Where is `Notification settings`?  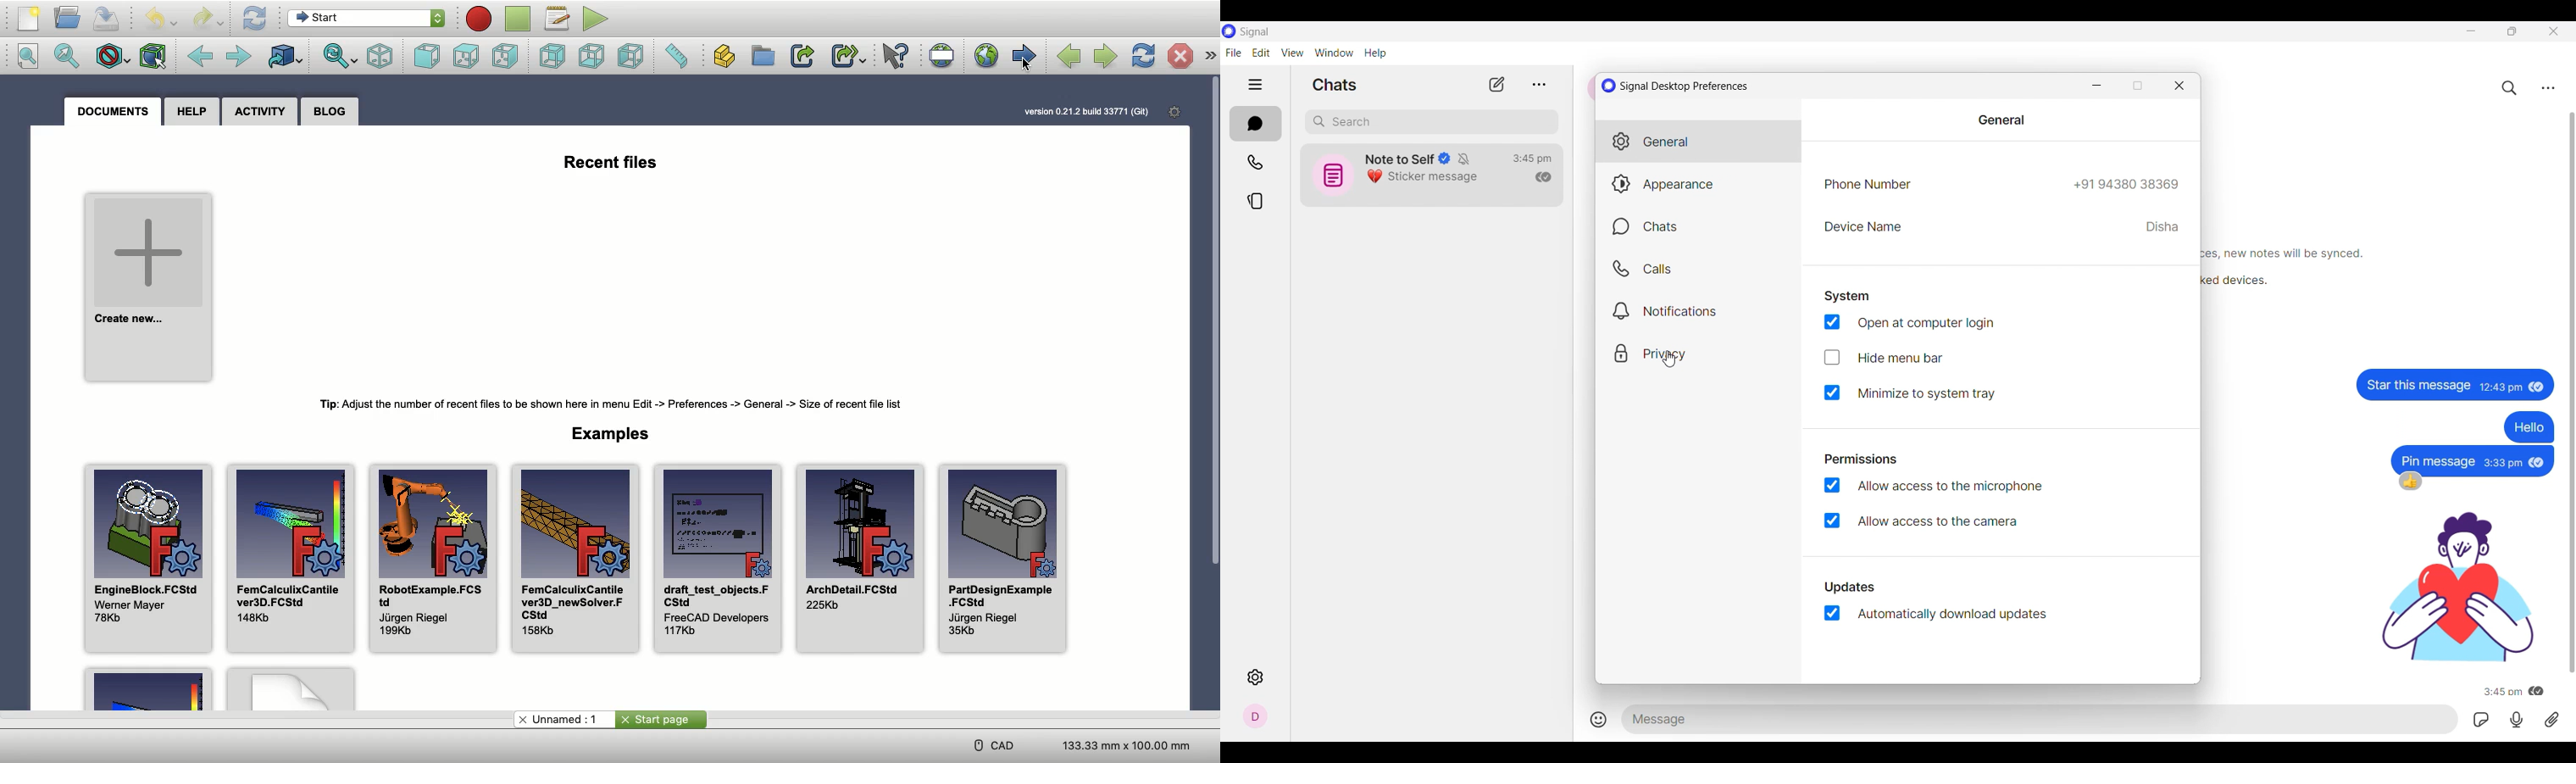 Notification settings is located at coordinates (1698, 310).